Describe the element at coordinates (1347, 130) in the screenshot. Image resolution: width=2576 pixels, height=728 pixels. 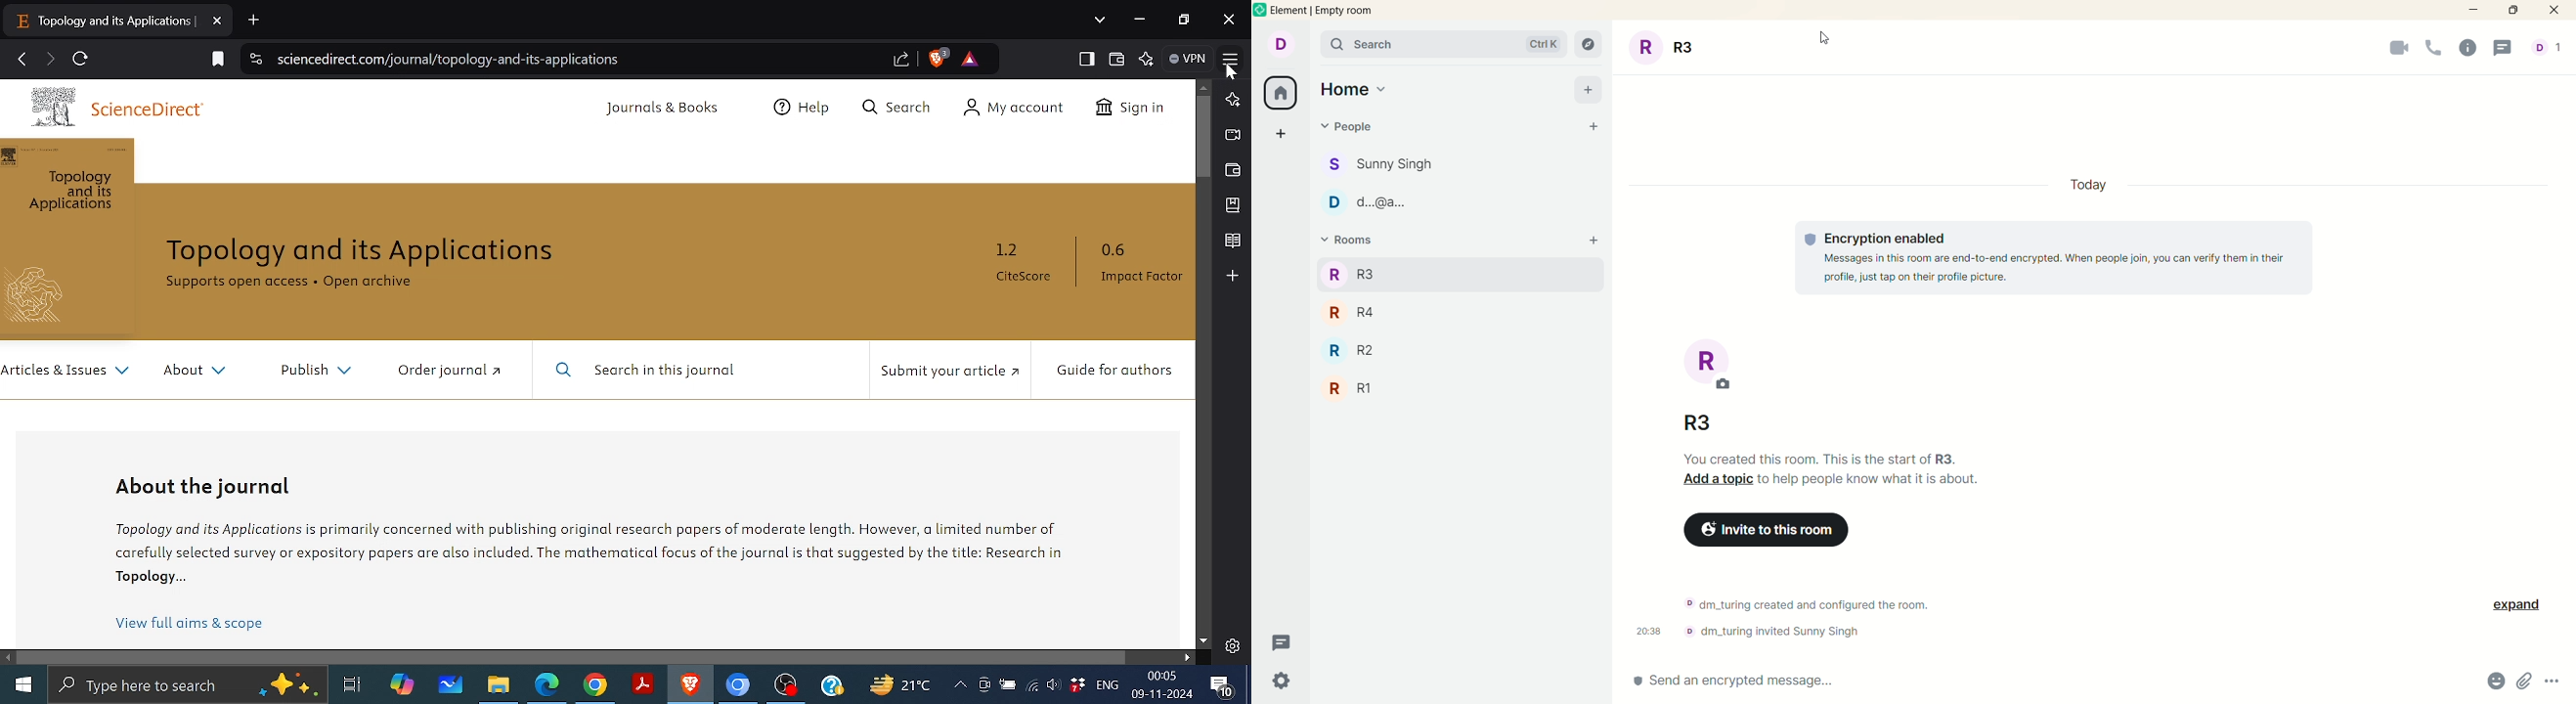
I see `people` at that location.